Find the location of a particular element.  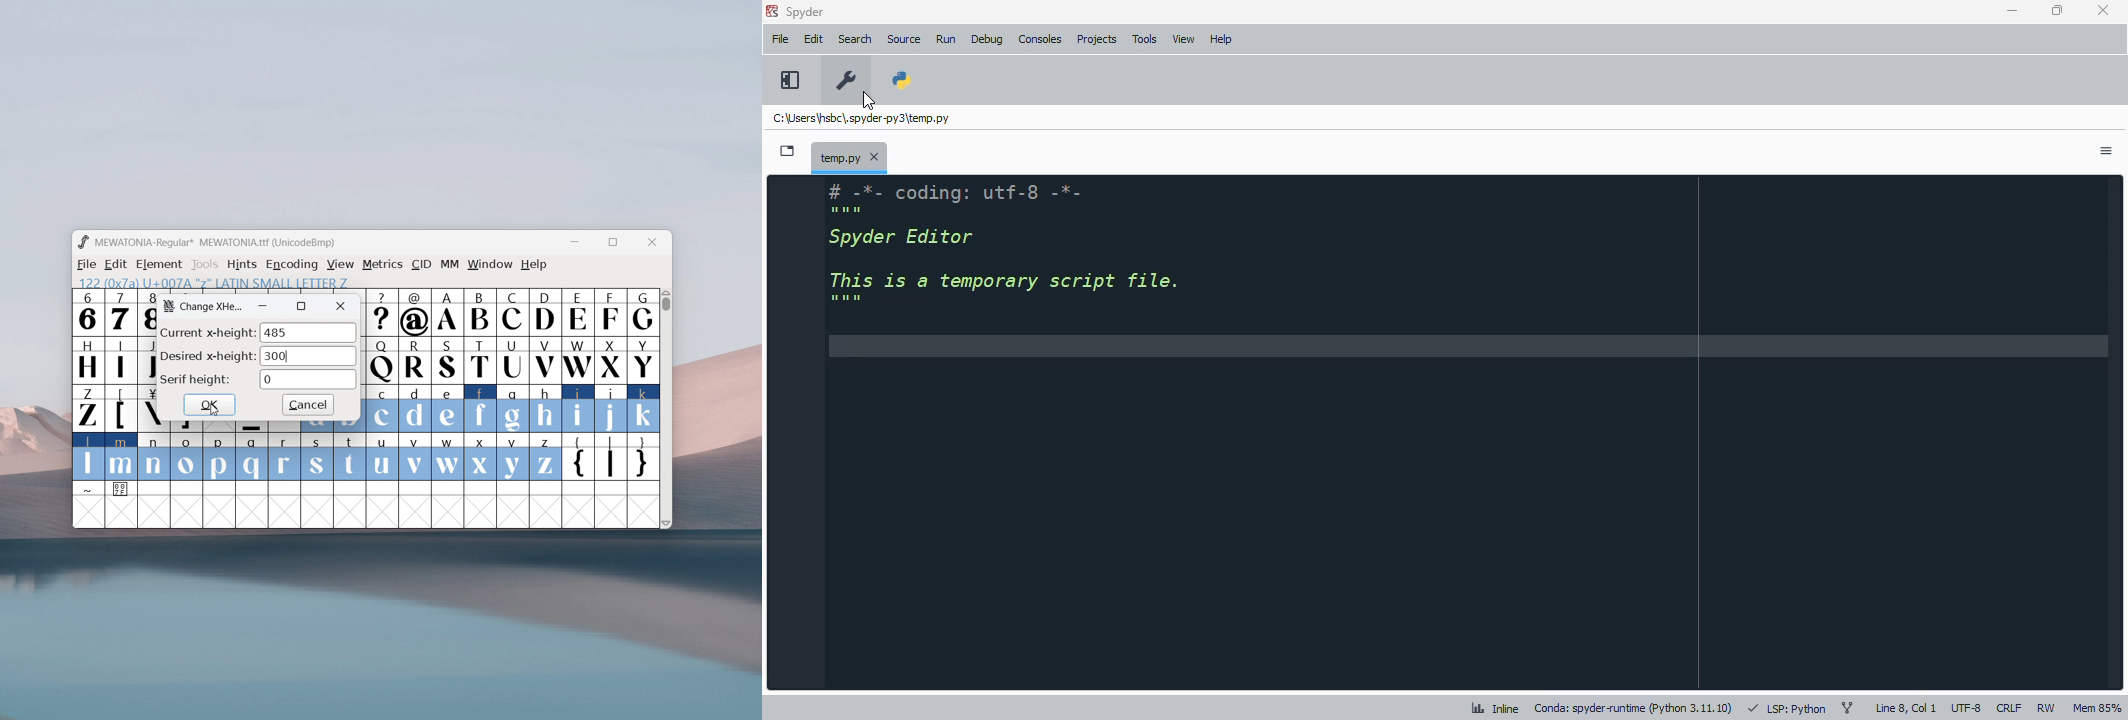

E is located at coordinates (578, 312).